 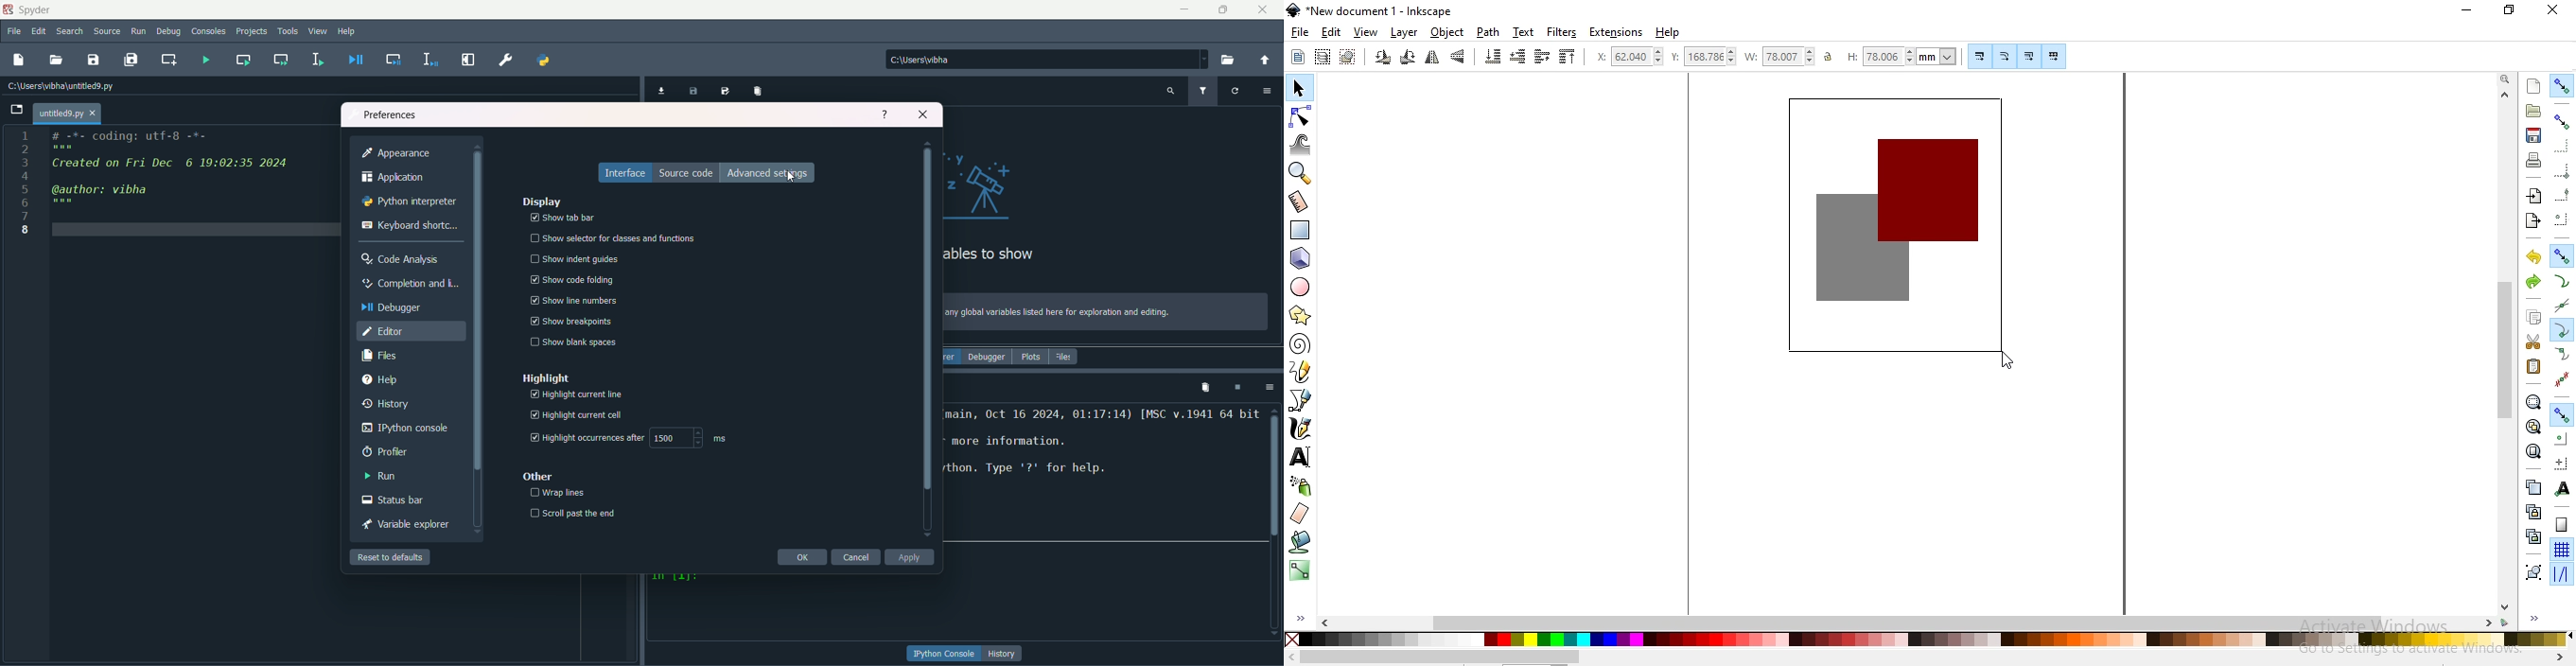 What do you see at coordinates (727, 439) in the screenshot?
I see `ms` at bounding box center [727, 439].